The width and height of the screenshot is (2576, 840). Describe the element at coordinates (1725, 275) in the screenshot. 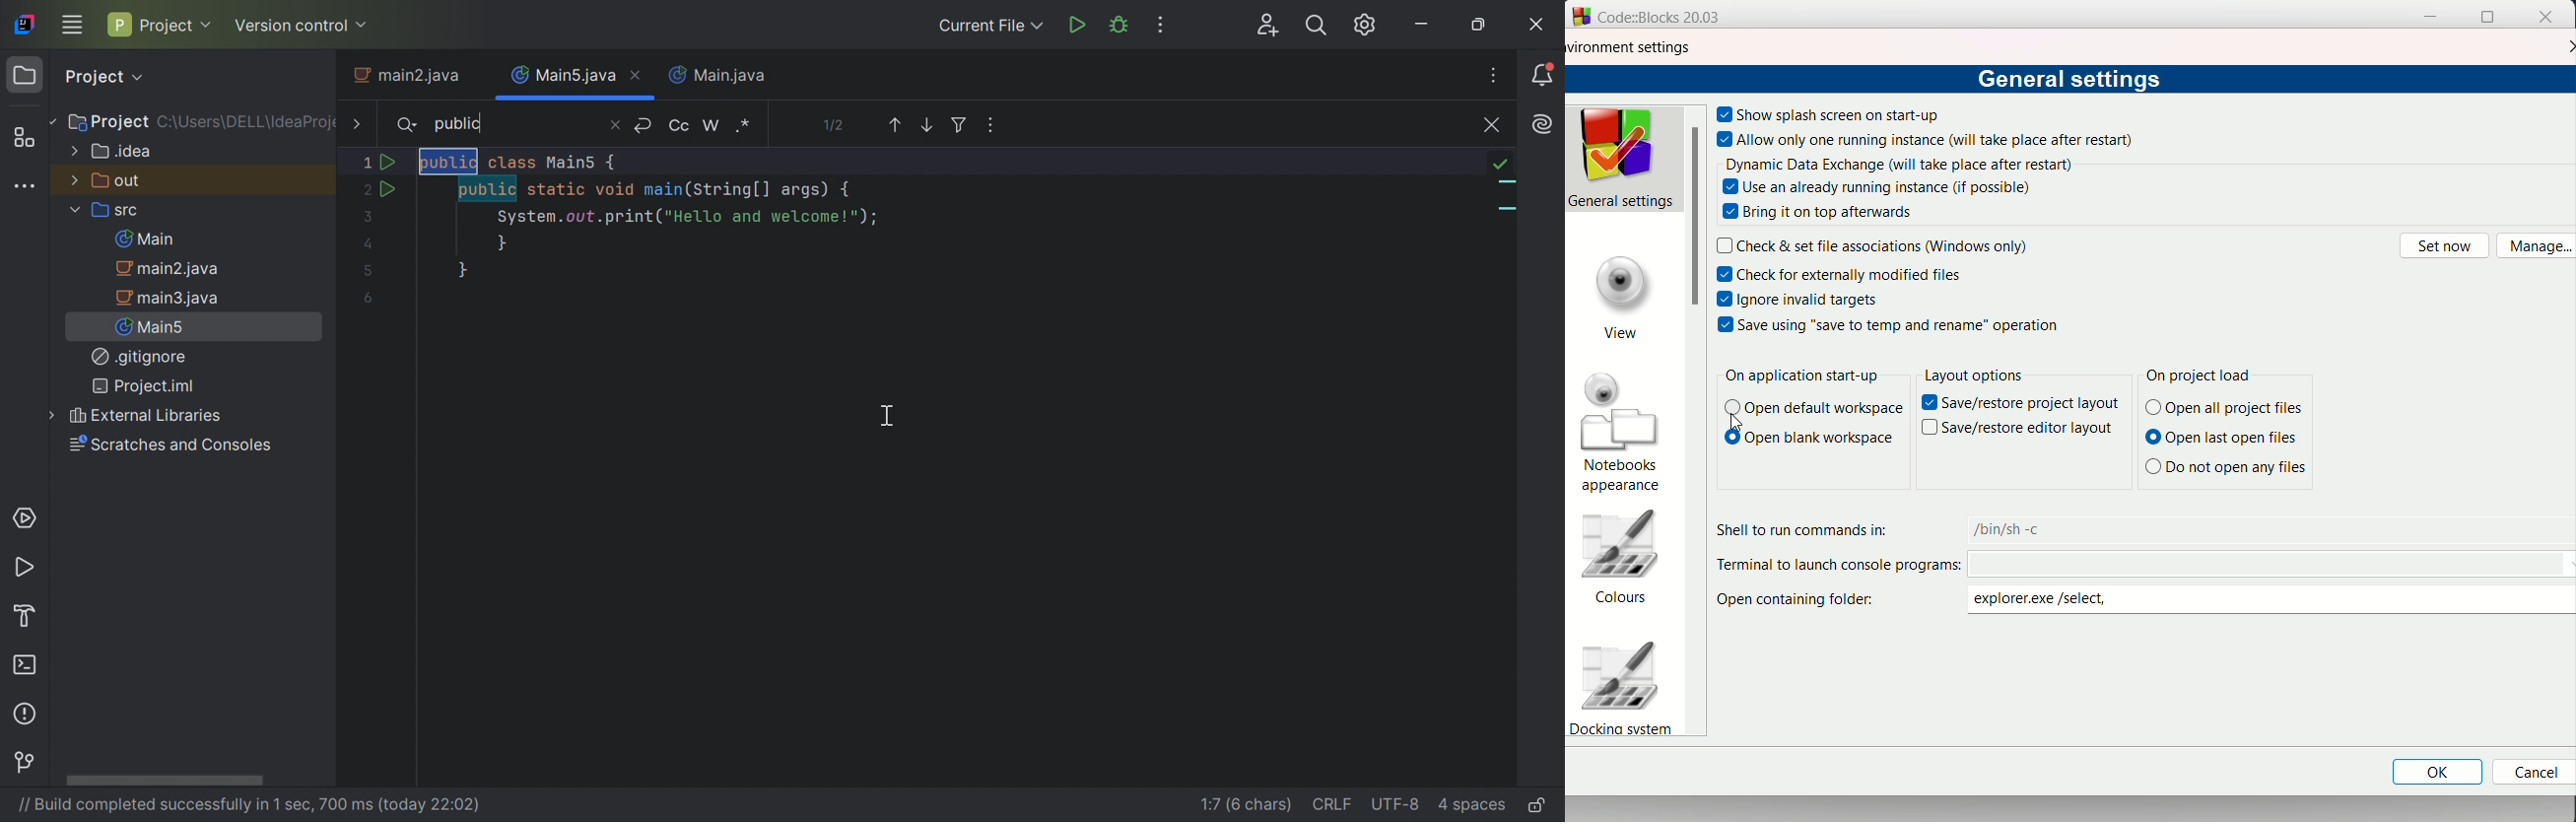

I see `checkbox` at that location.